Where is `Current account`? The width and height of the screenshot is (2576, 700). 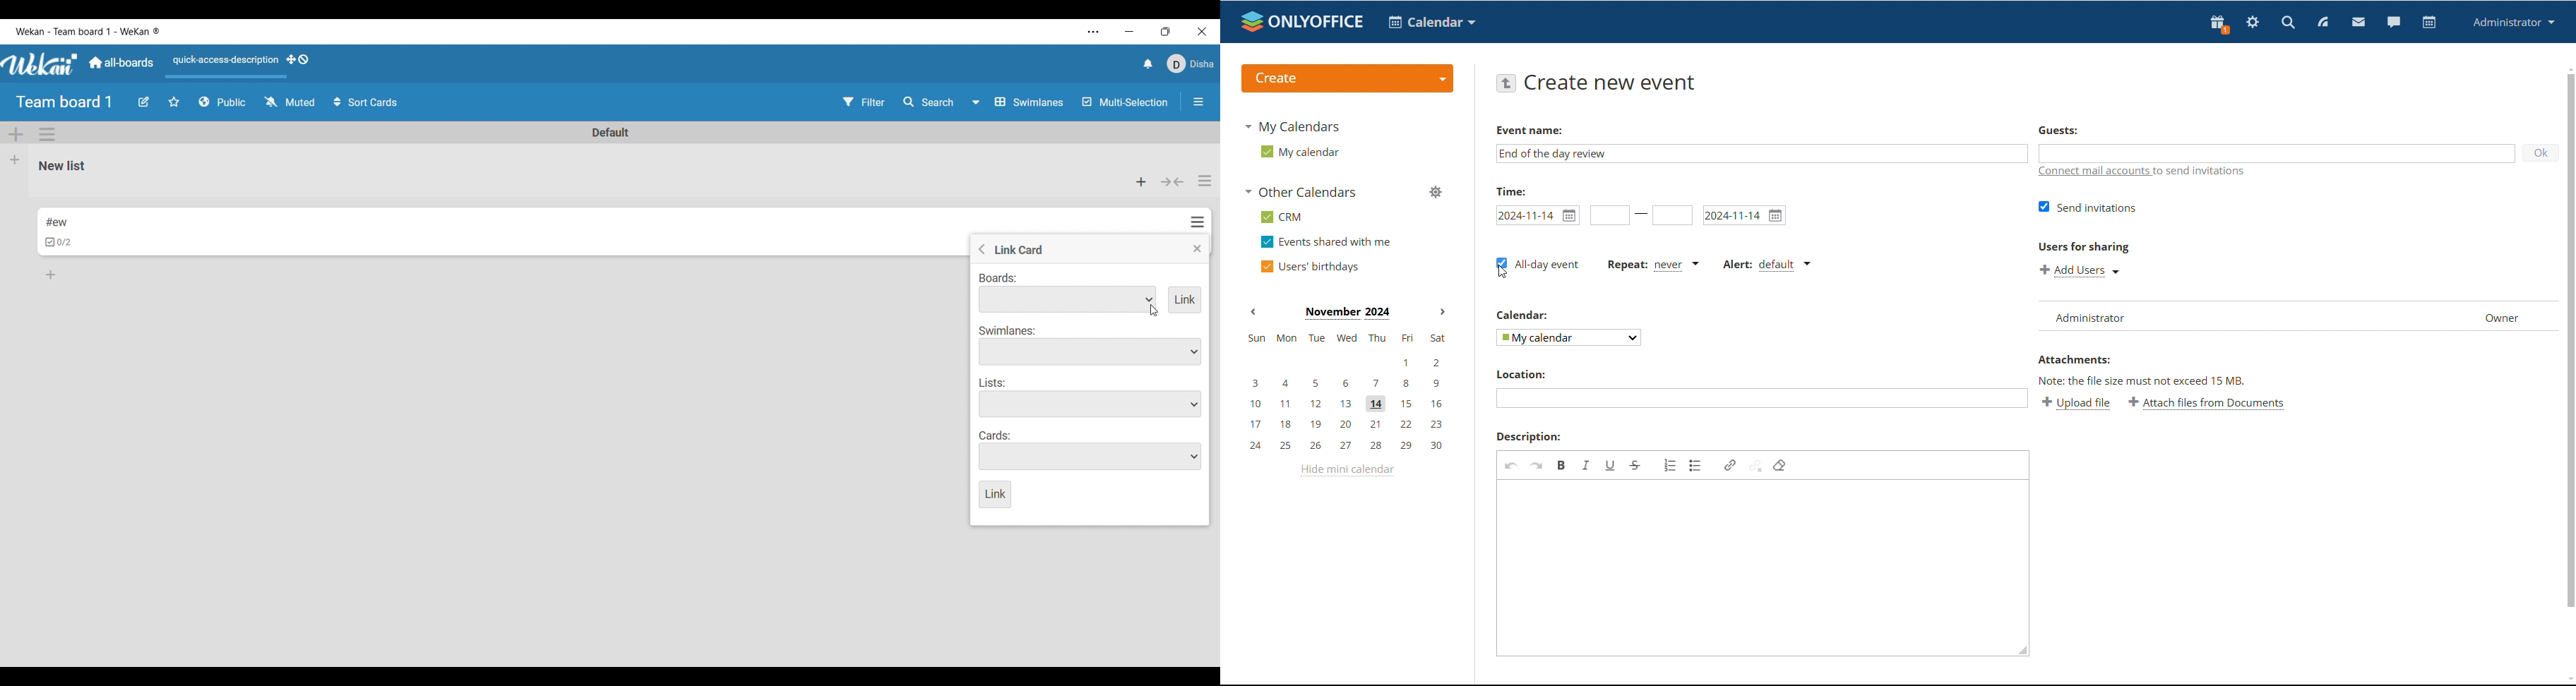
Current account is located at coordinates (1190, 64).